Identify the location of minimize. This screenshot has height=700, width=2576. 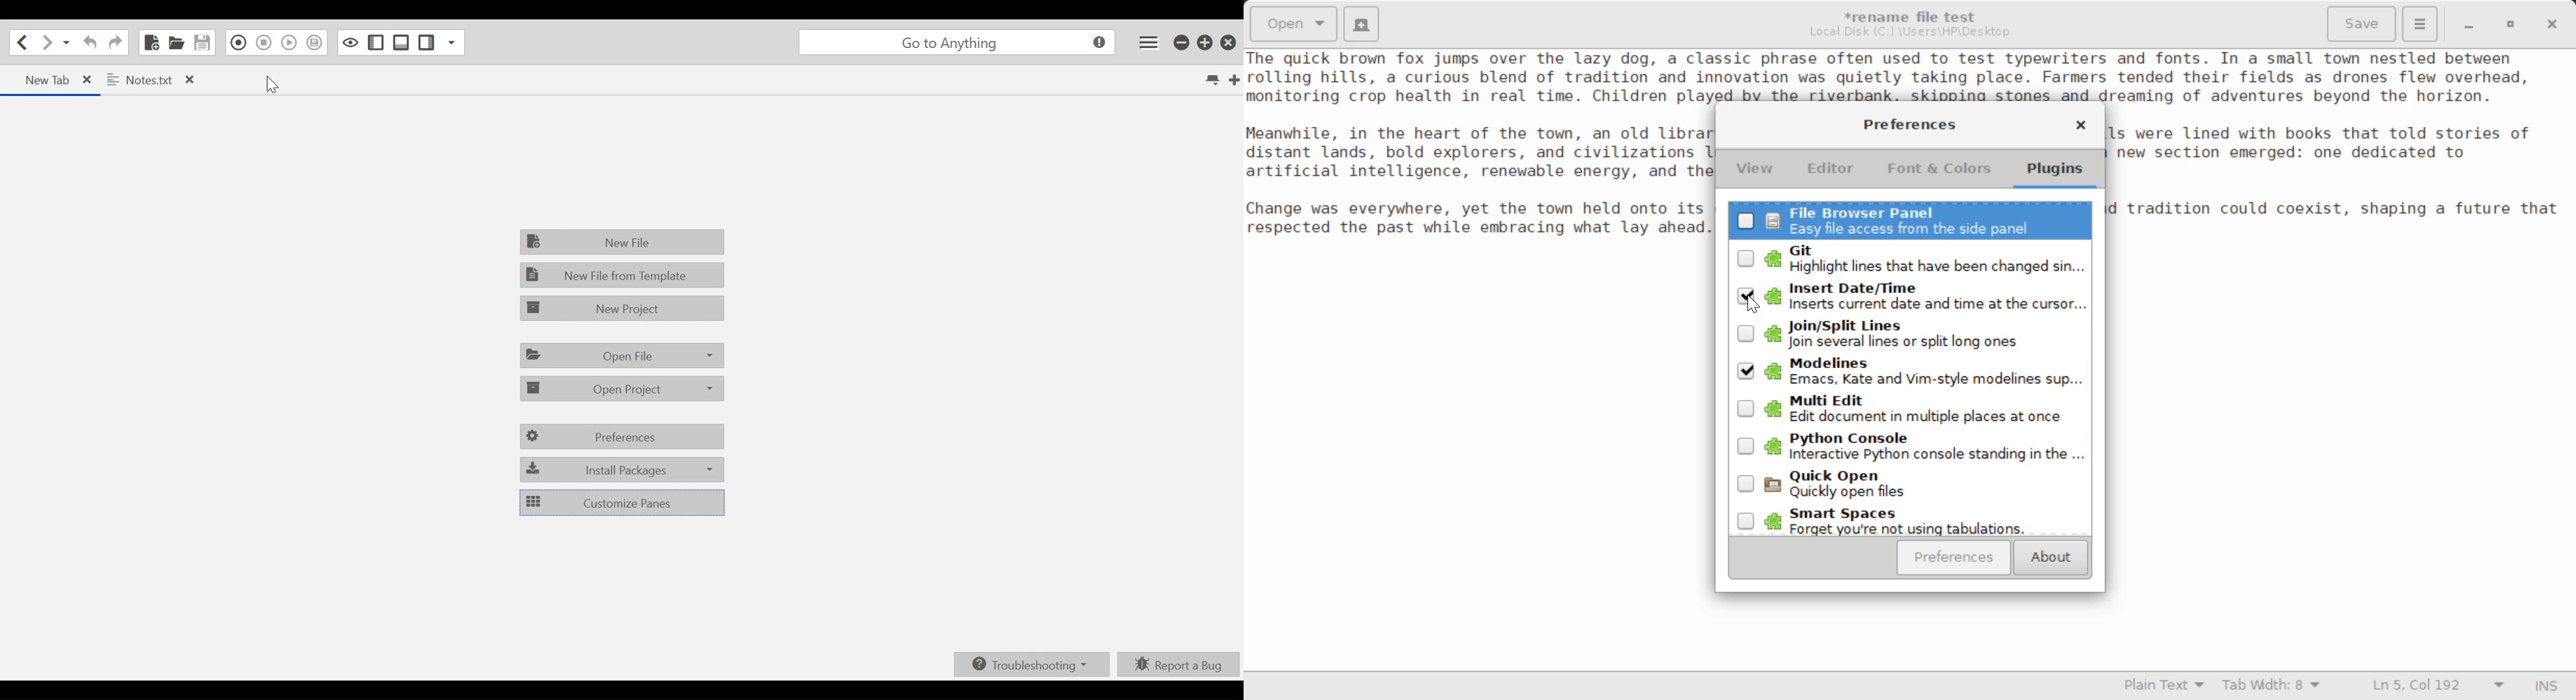
(1181, 41).